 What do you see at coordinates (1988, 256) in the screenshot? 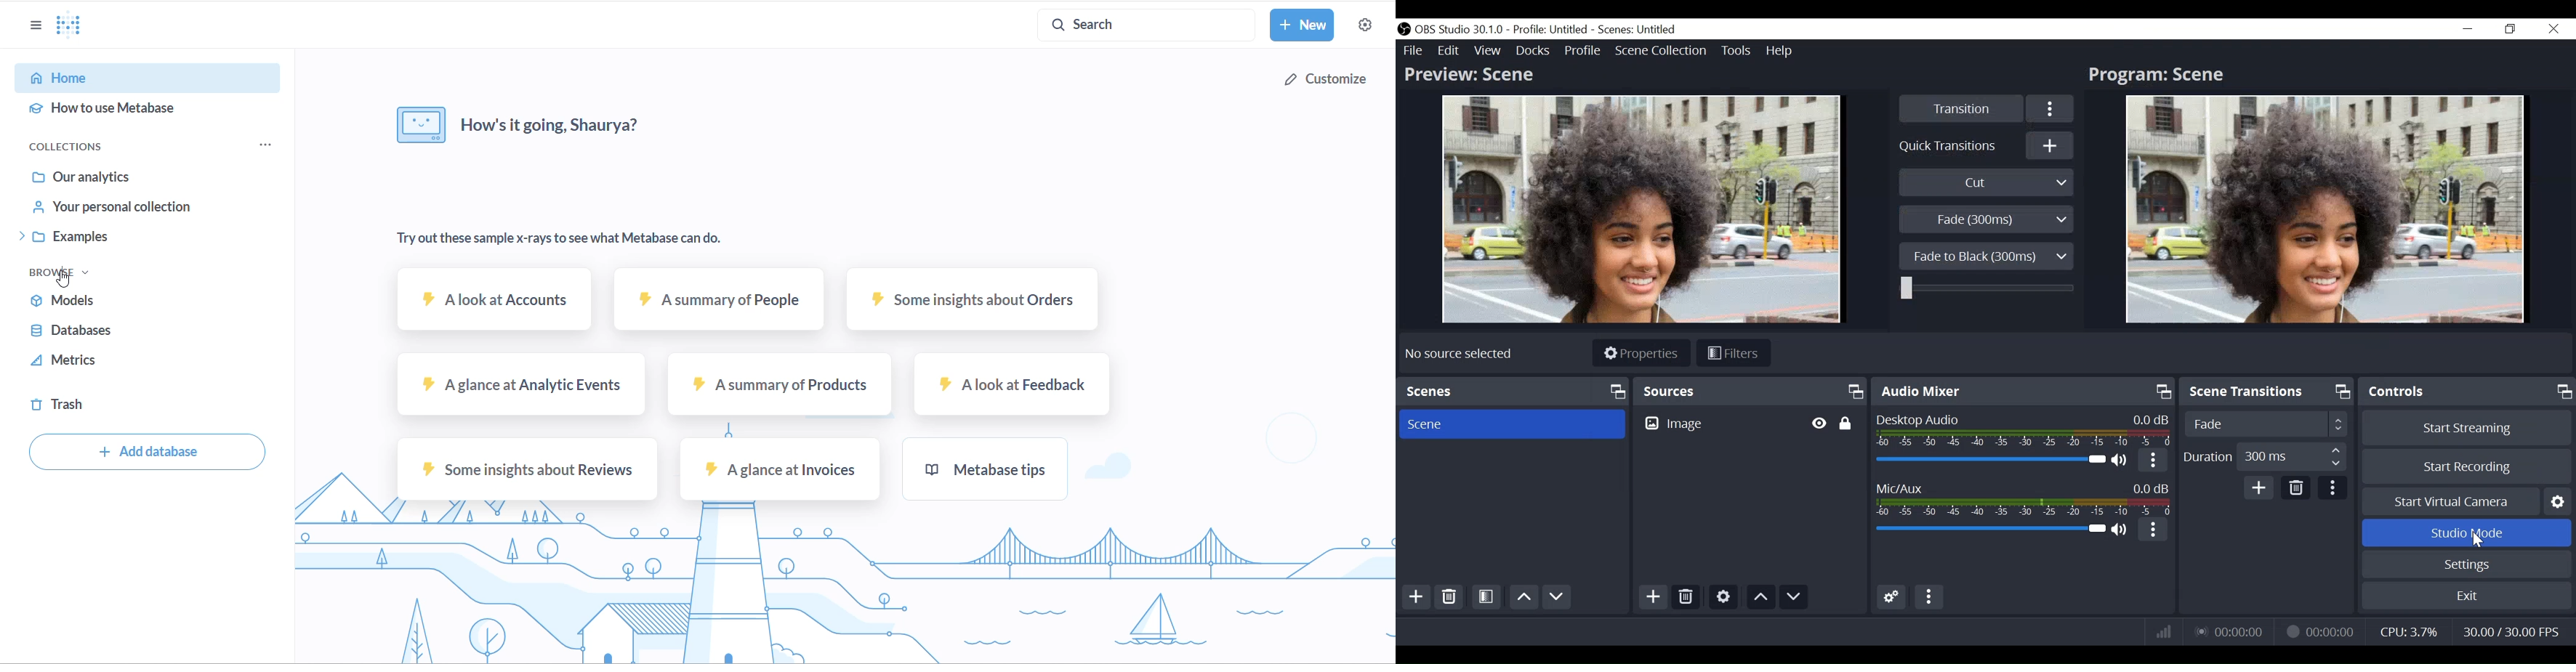
I see `Fade to Black` at bounding box center [1988, 256].